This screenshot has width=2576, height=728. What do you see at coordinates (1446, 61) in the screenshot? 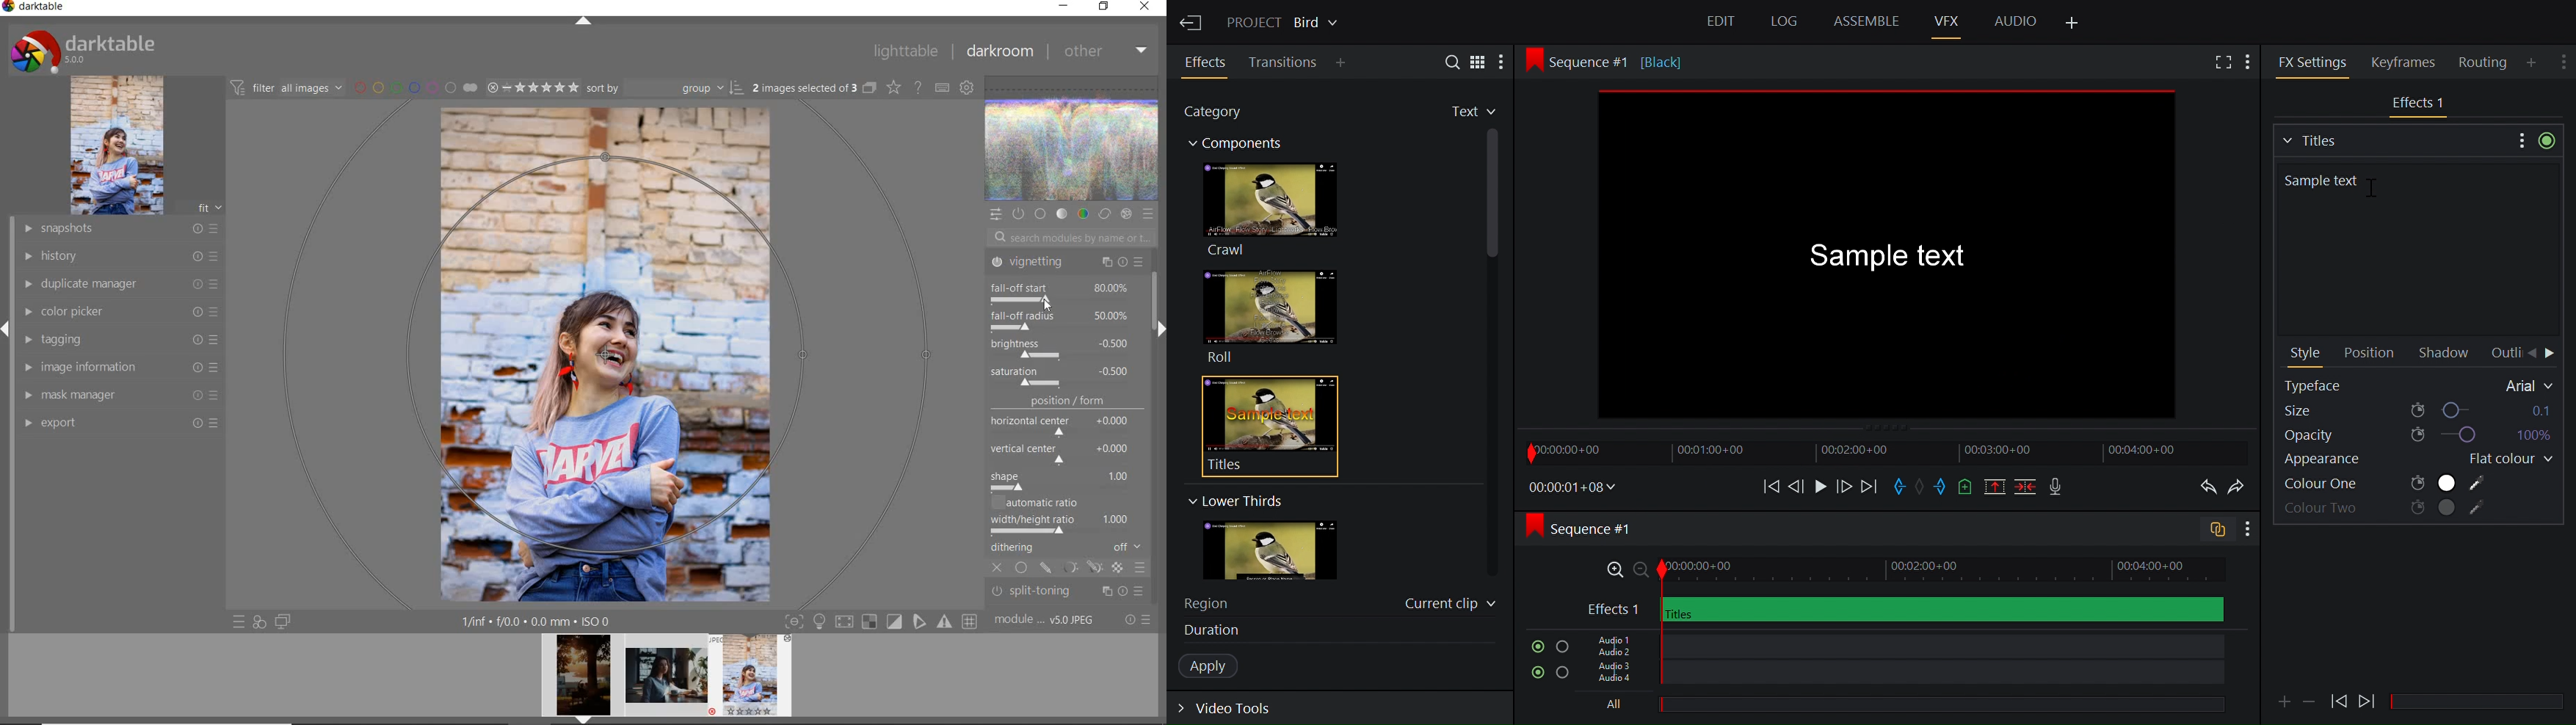
I see `Search` at bounding box center [1446, 61].